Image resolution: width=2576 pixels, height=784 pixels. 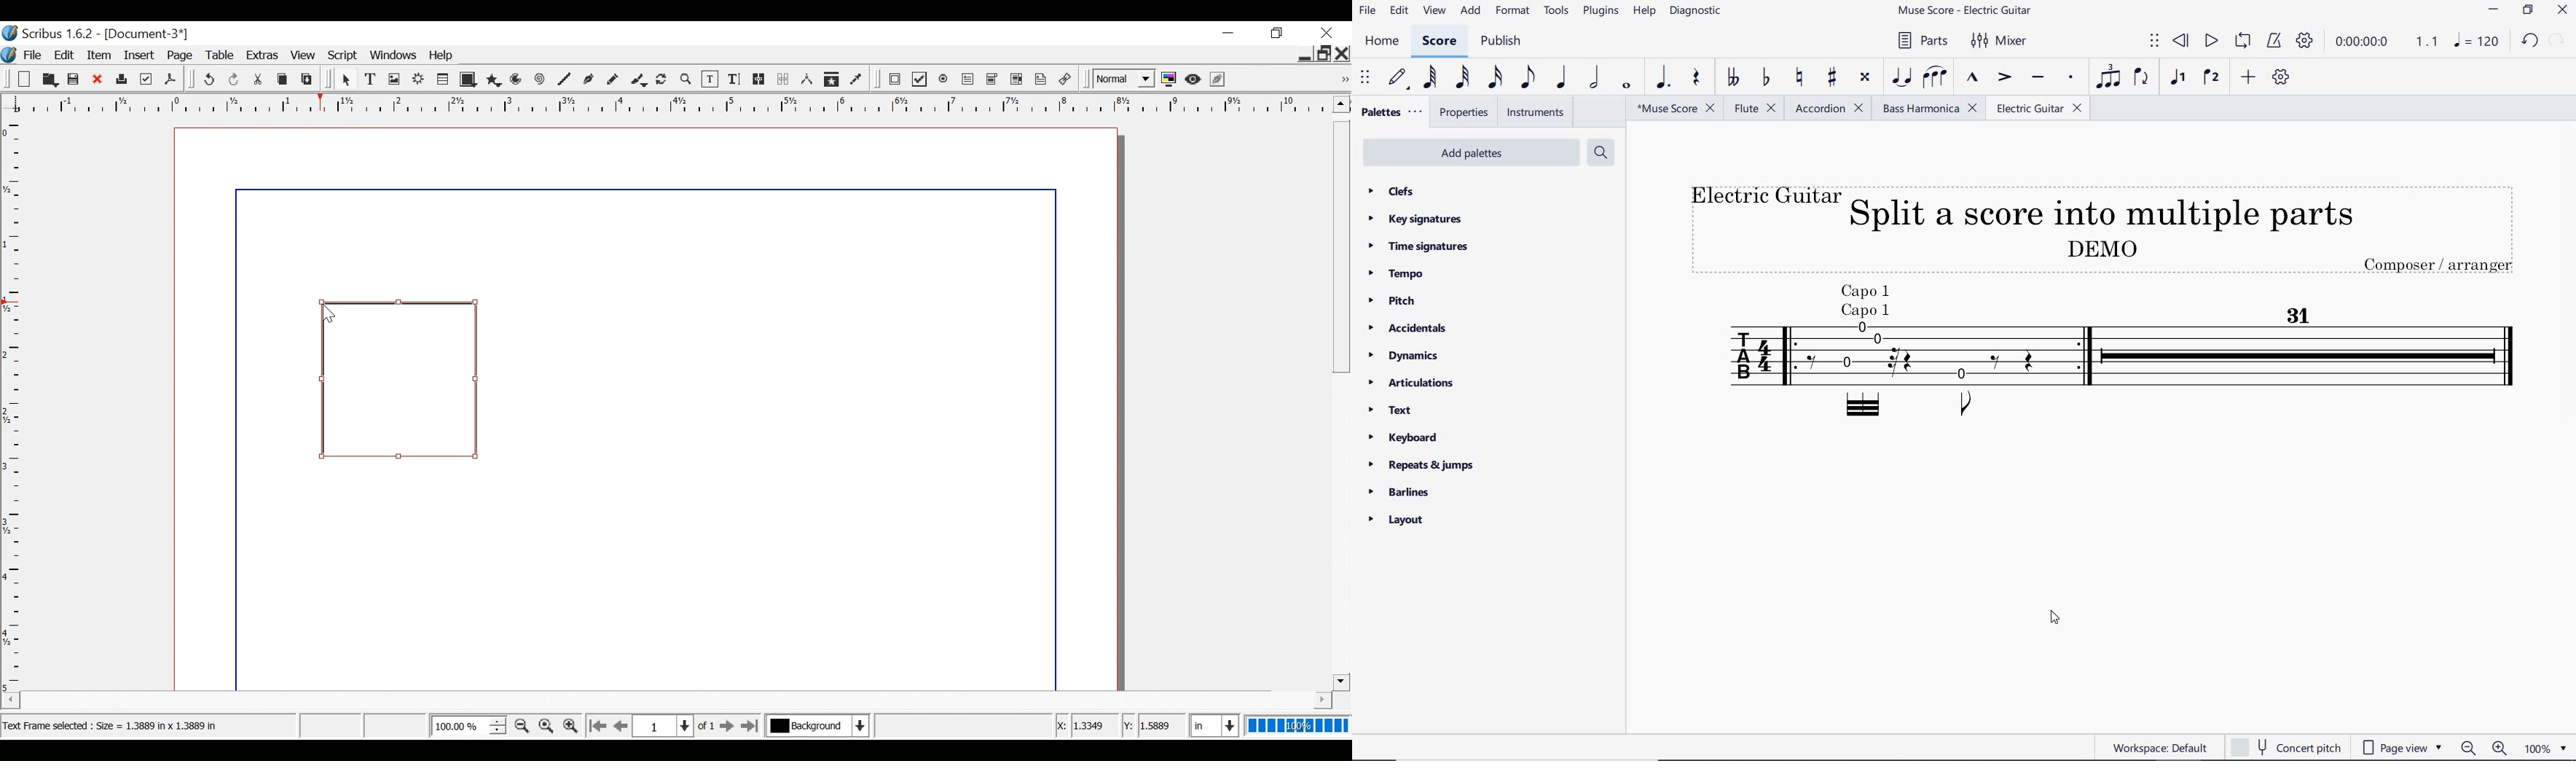 What do you see at coordinates (2242, 42) in the screenshot?
I see `loop playback` at bounding box center [2242, 42].